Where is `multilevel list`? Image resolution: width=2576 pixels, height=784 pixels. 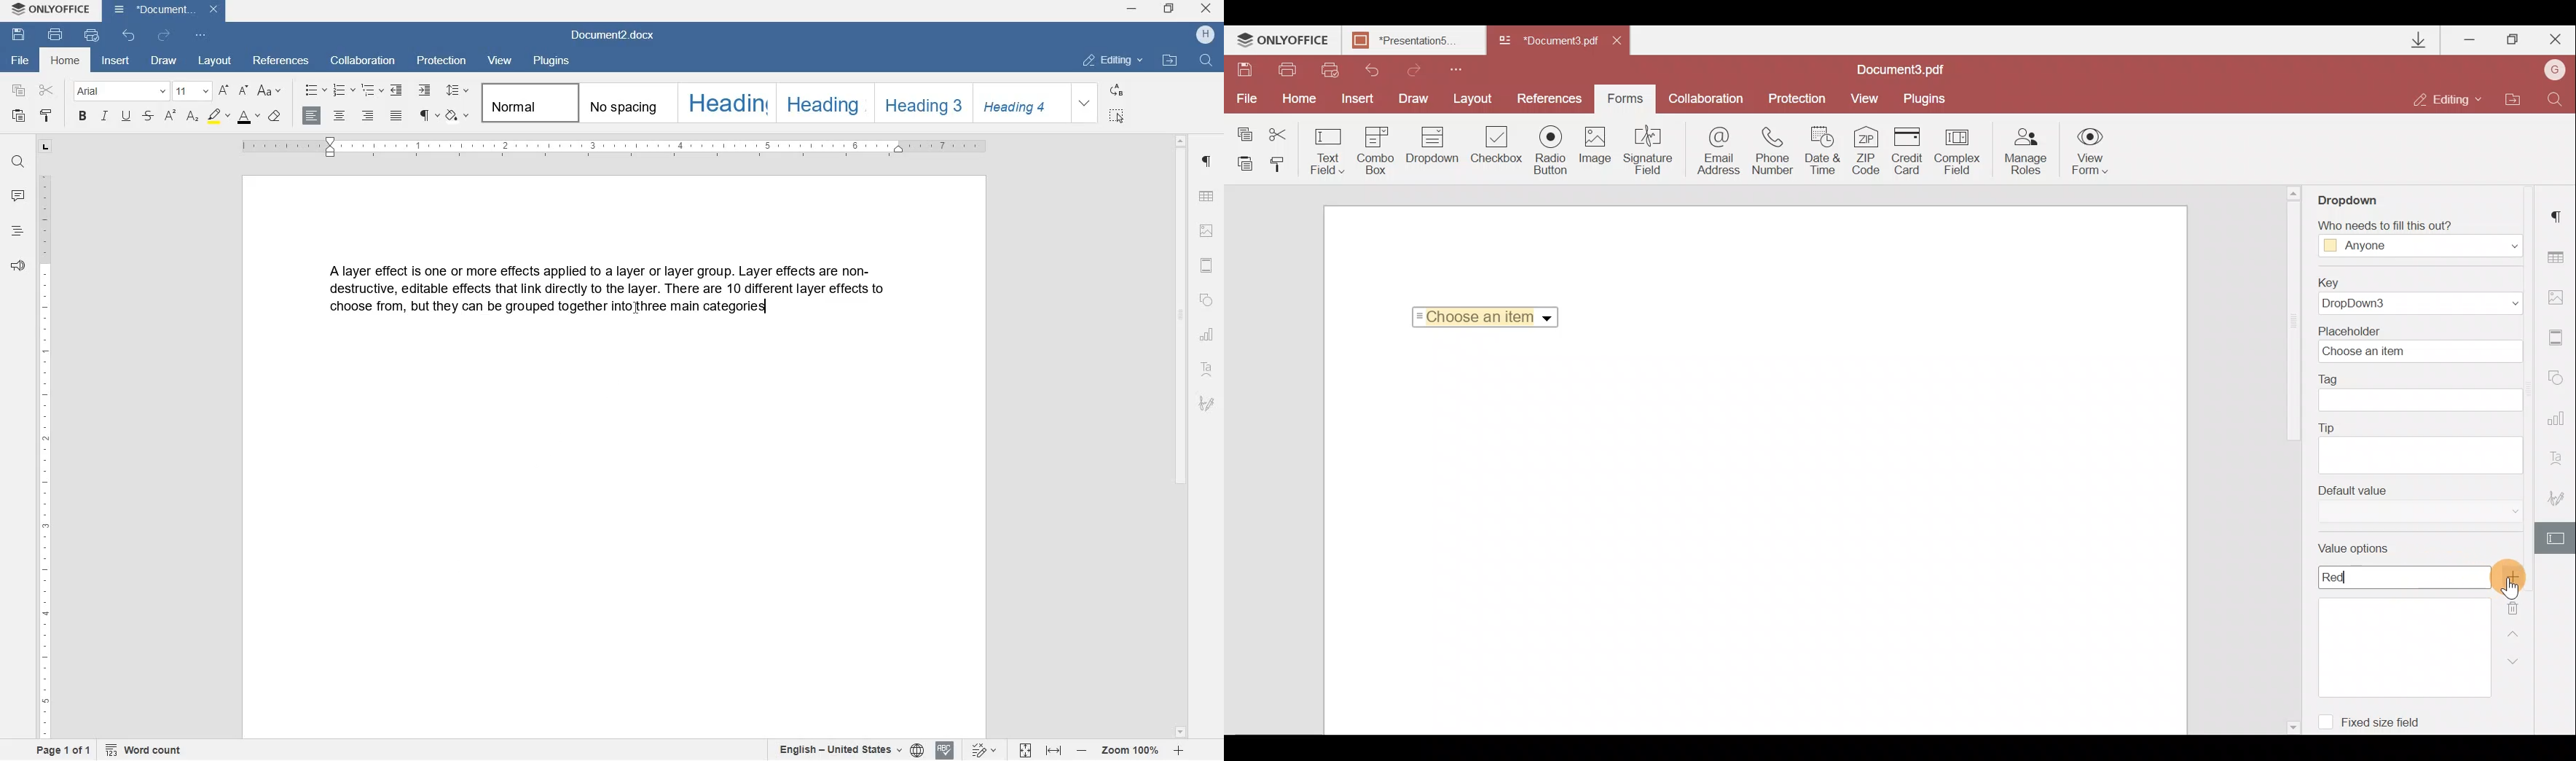 multilevel list is located at coordinates (371, 90).